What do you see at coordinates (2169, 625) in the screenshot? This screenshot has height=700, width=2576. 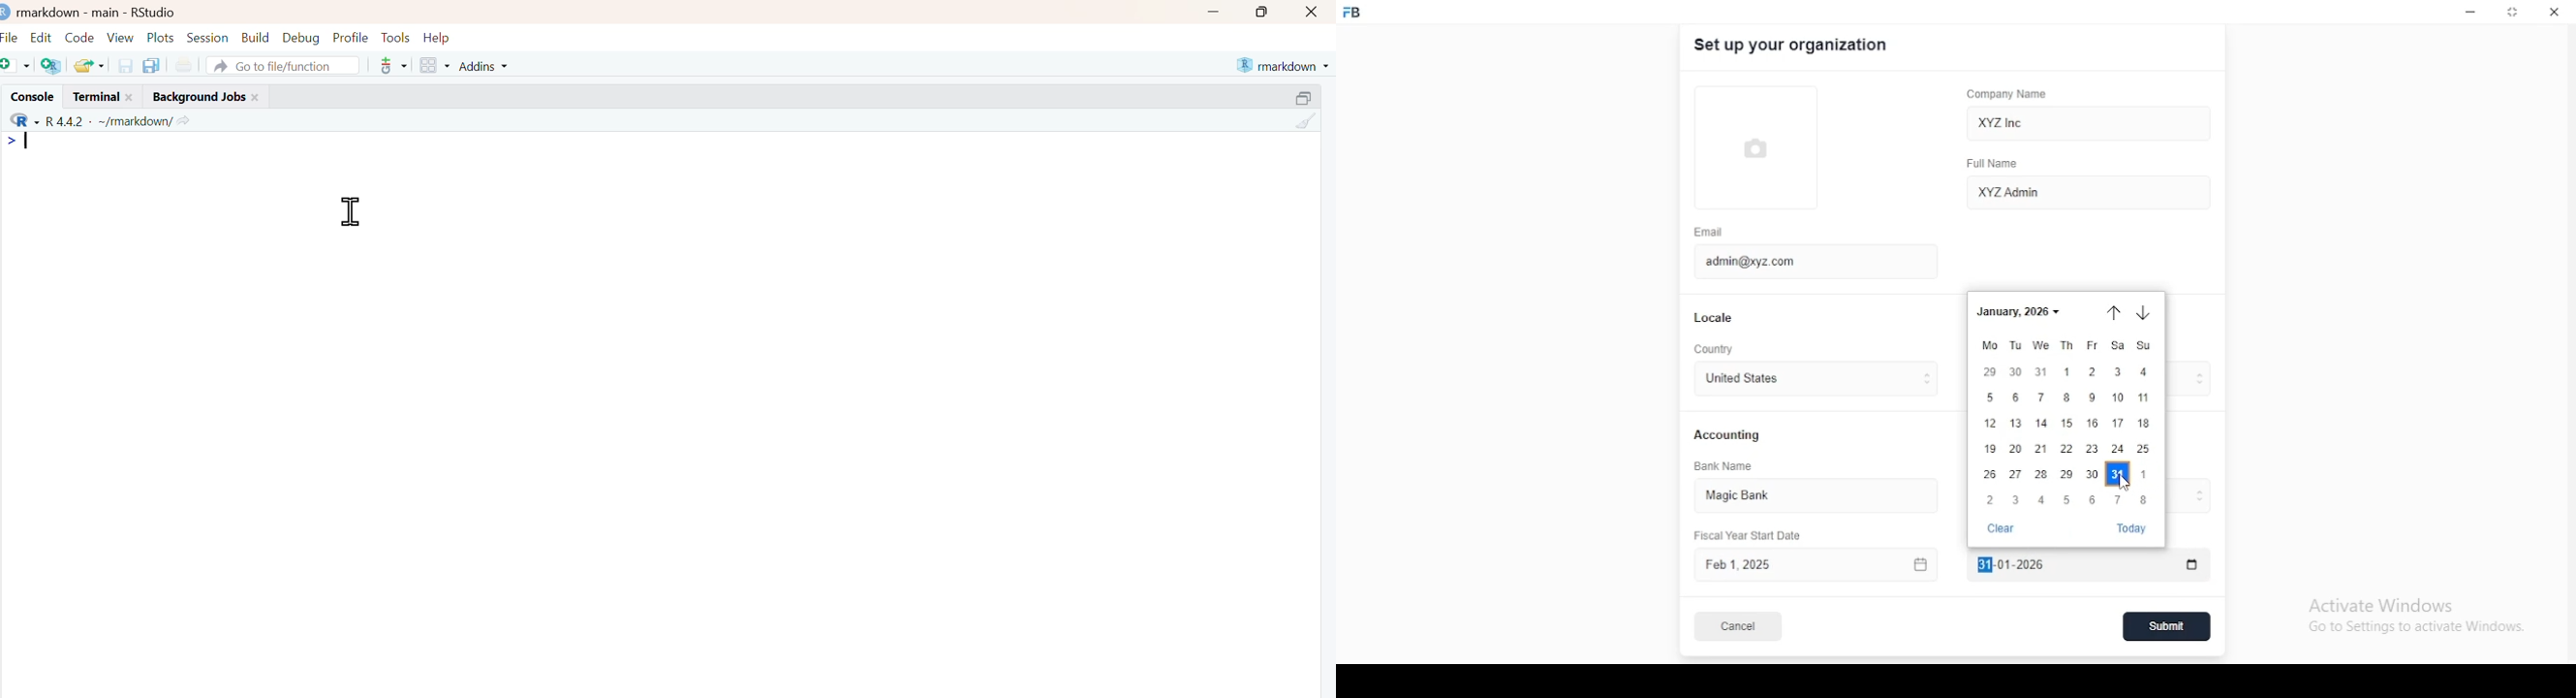 I see `submit` at bounding box center [2169, 625].